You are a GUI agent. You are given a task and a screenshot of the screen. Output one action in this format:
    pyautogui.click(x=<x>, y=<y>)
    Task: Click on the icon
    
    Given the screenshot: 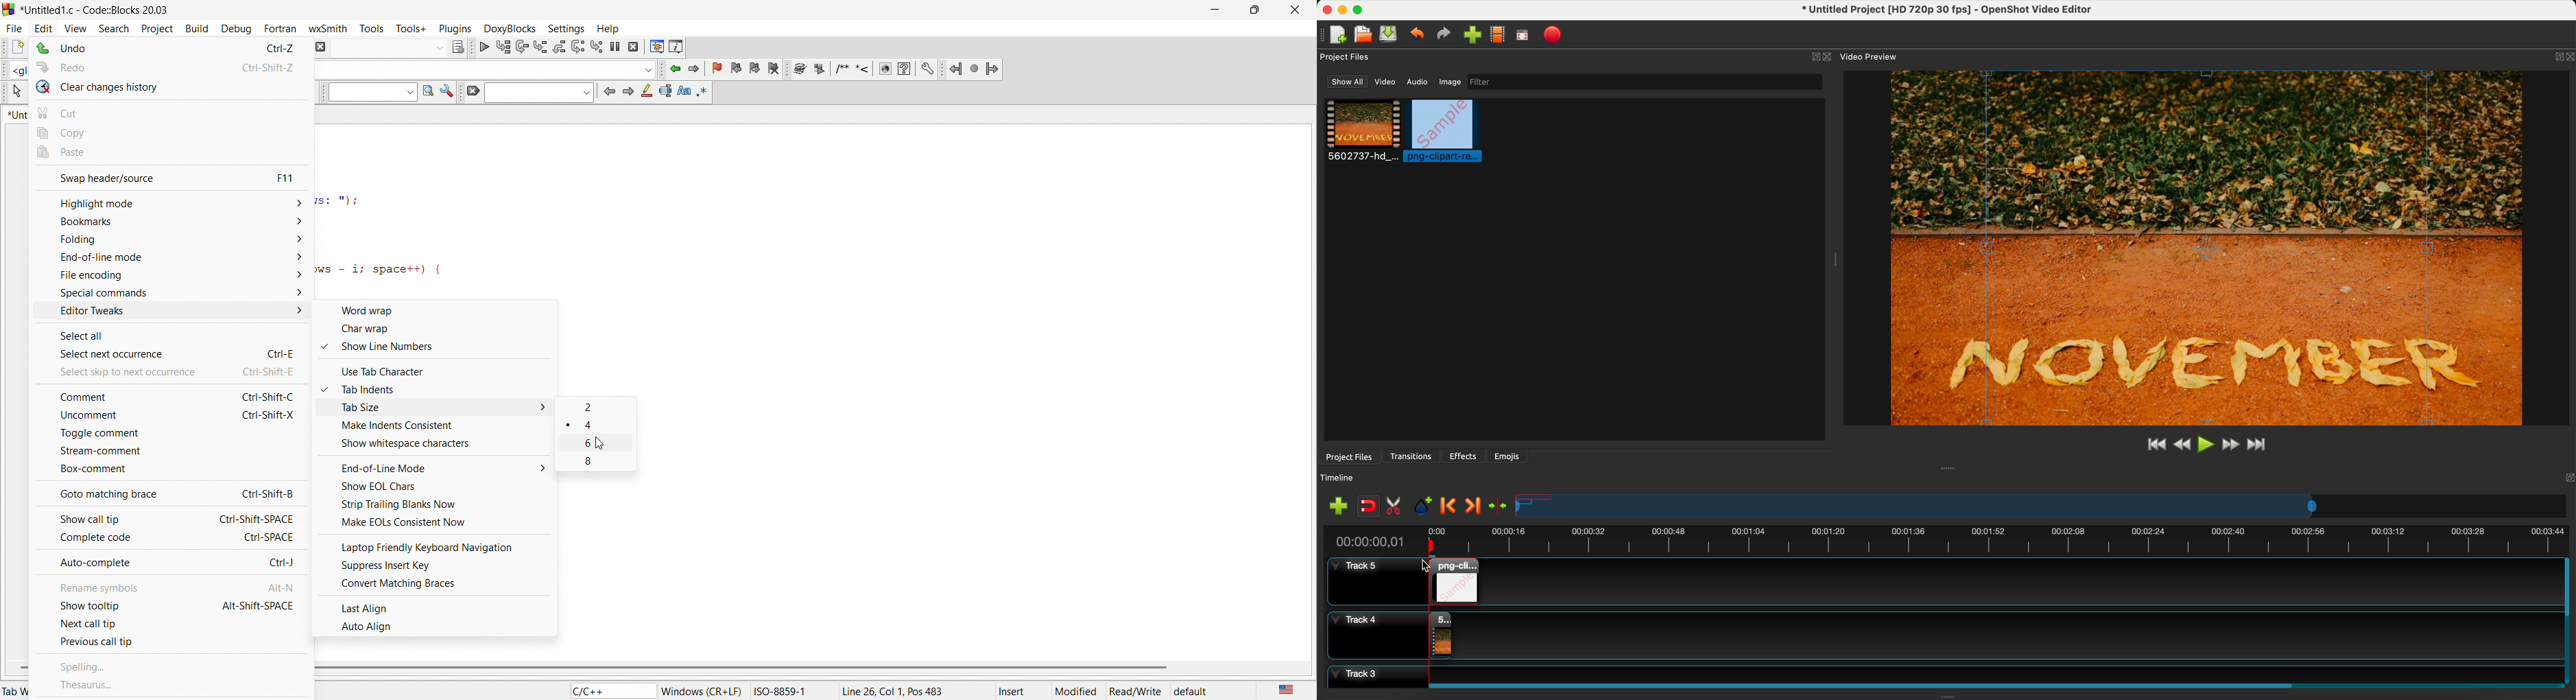 What is the action you would take?
    pyautogui.click(x=628, y=93)
    